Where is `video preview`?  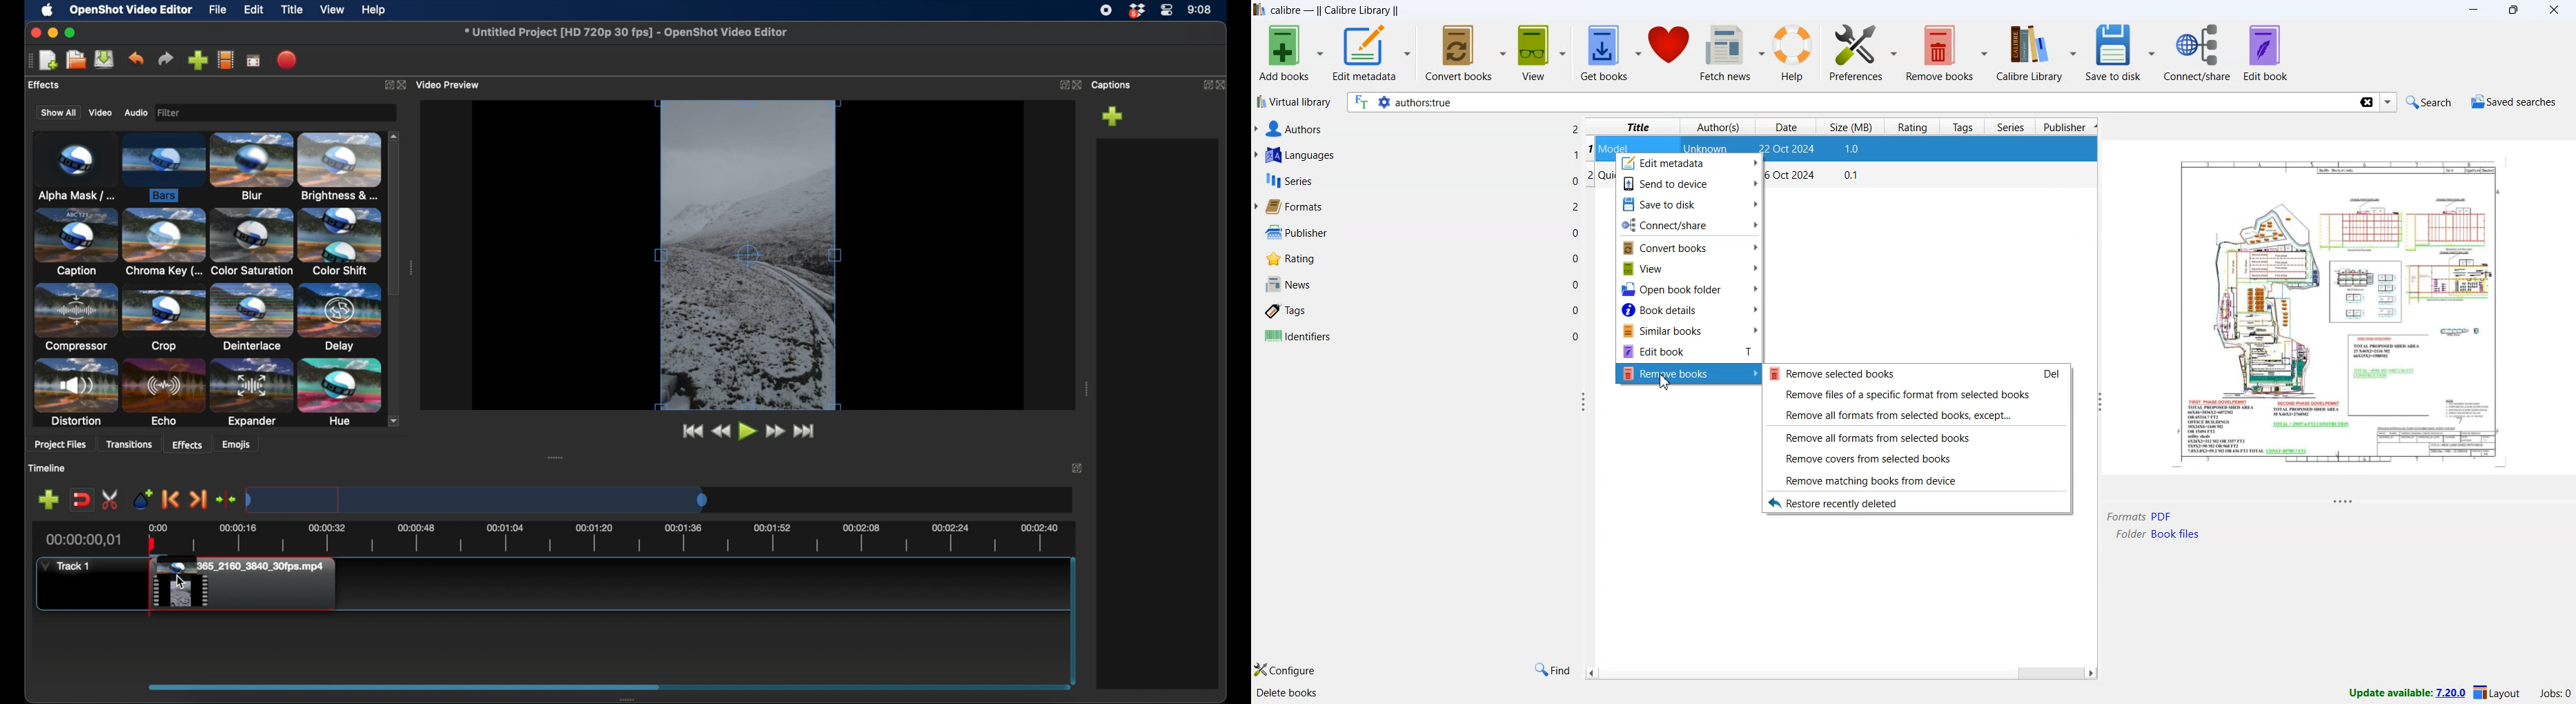 video preview is located at coordinates (451, 83).